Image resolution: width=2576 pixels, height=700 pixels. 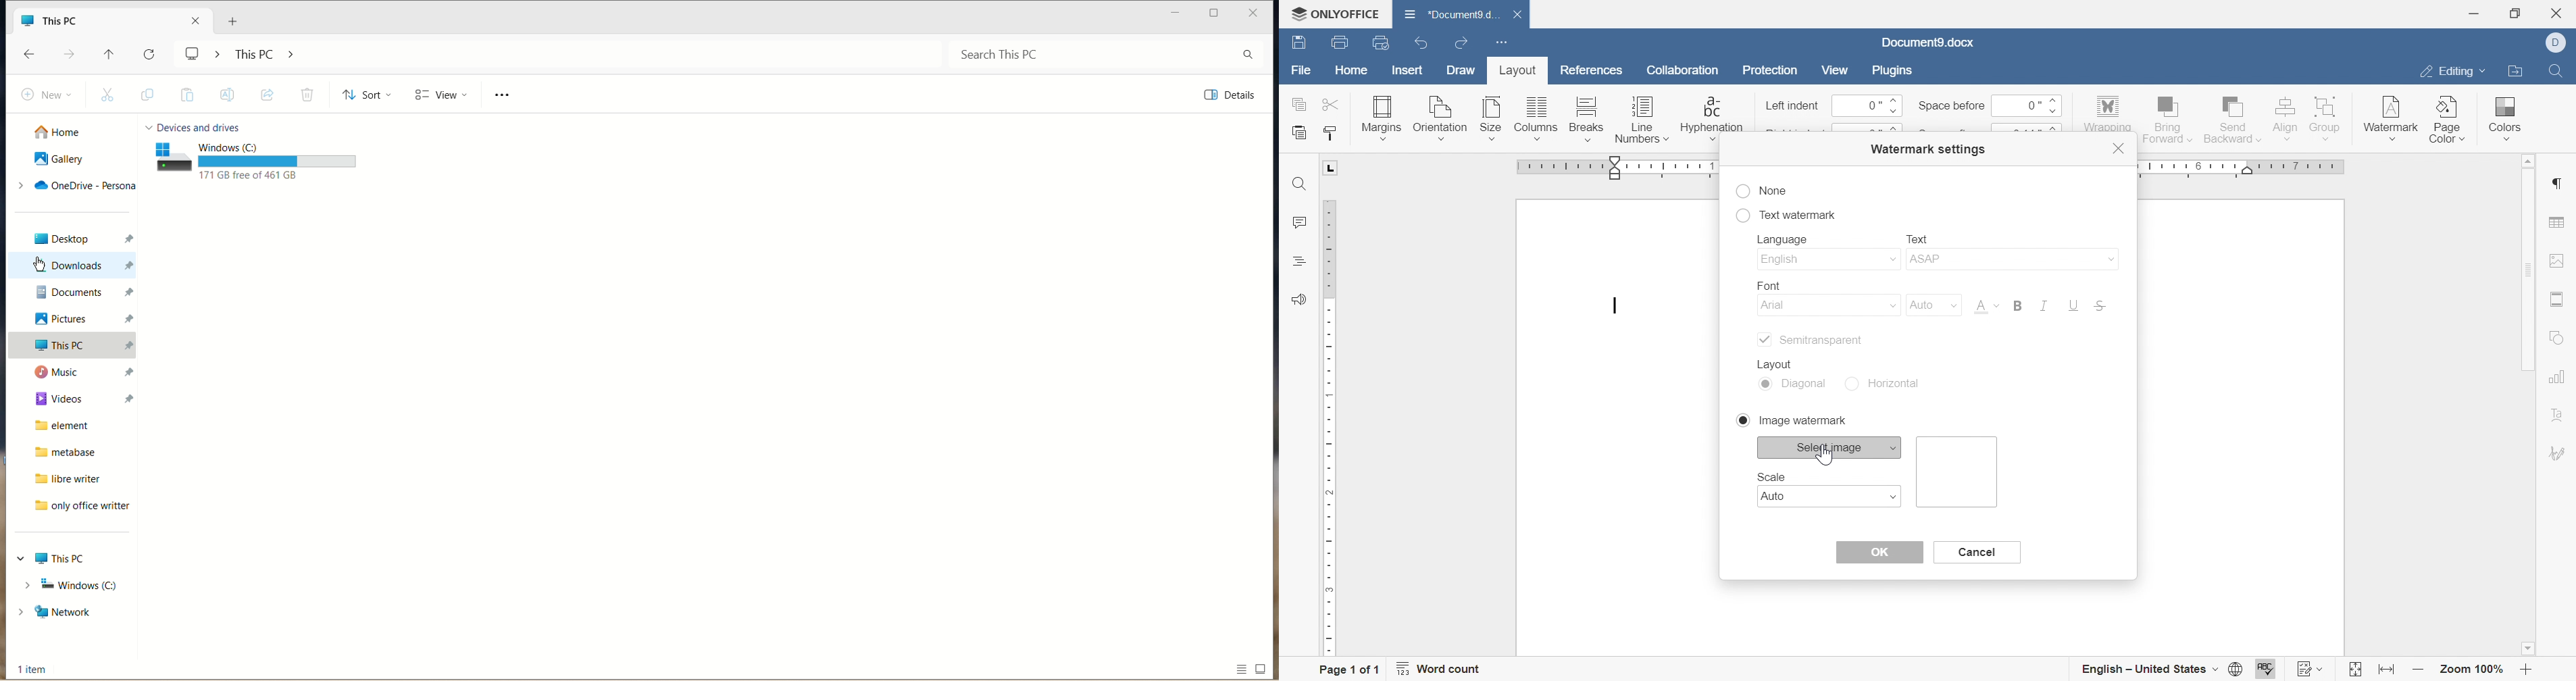 I want to click on font, so click(x=1764, y=283).